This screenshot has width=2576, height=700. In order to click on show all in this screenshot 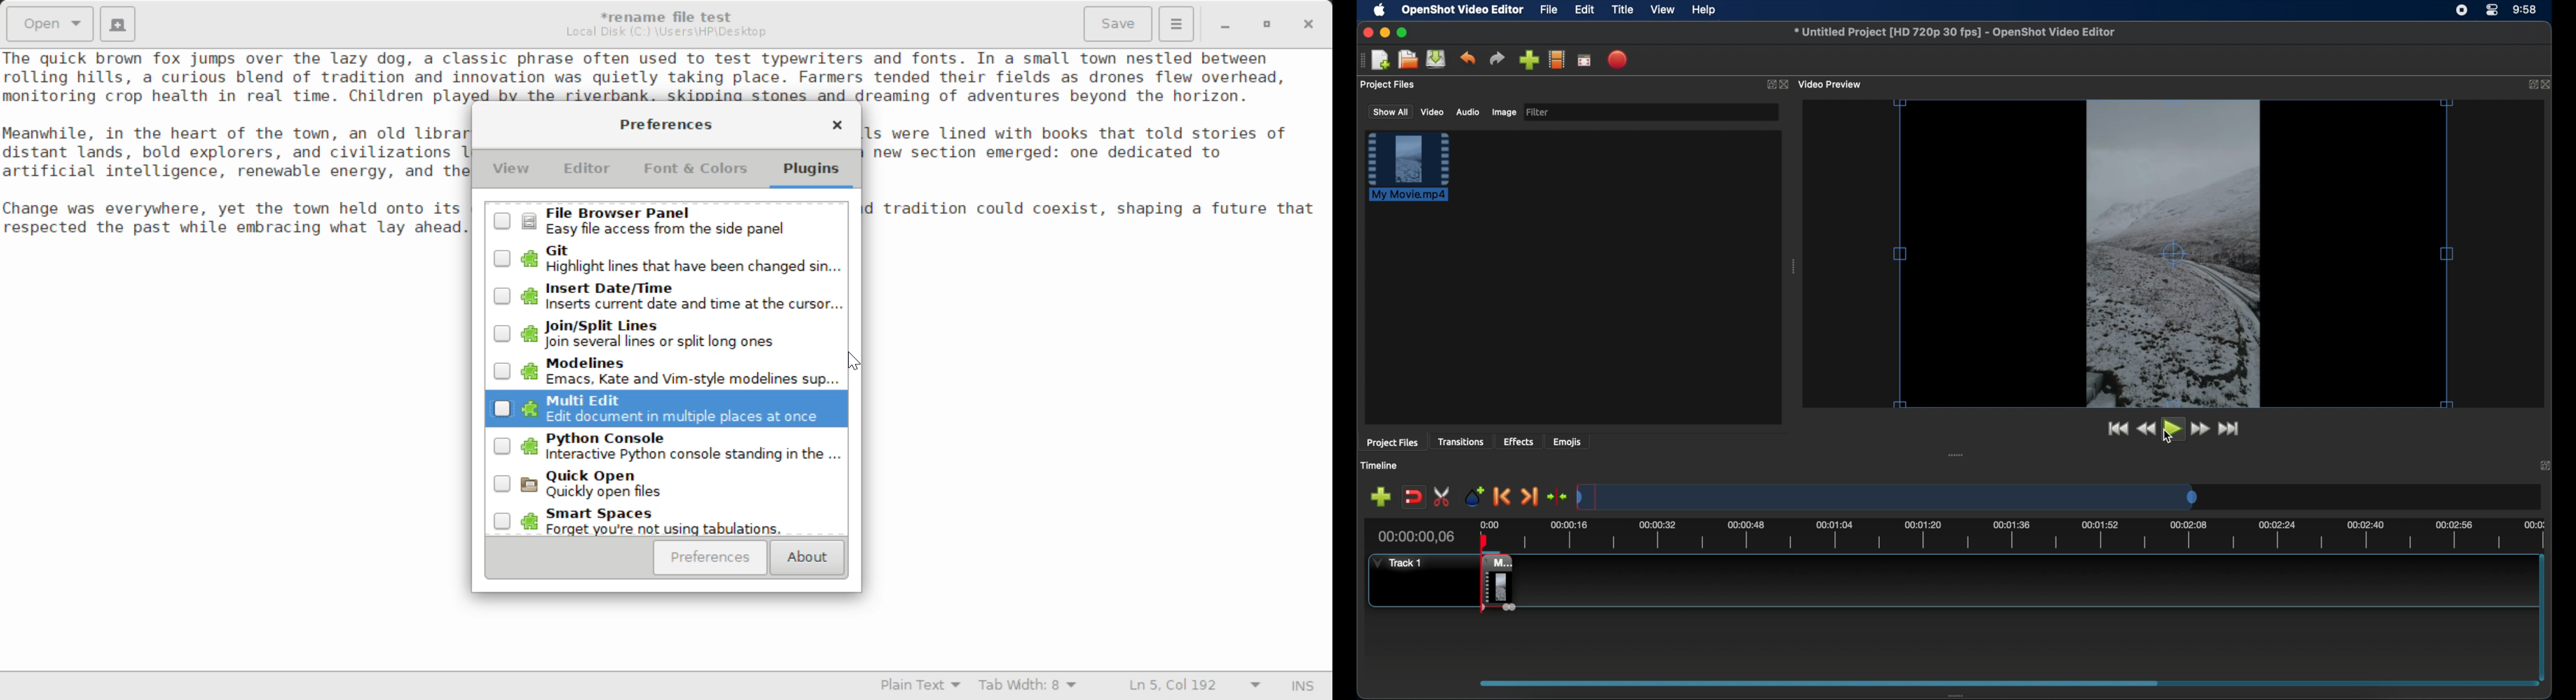, I will do `click(1389, 111)`.